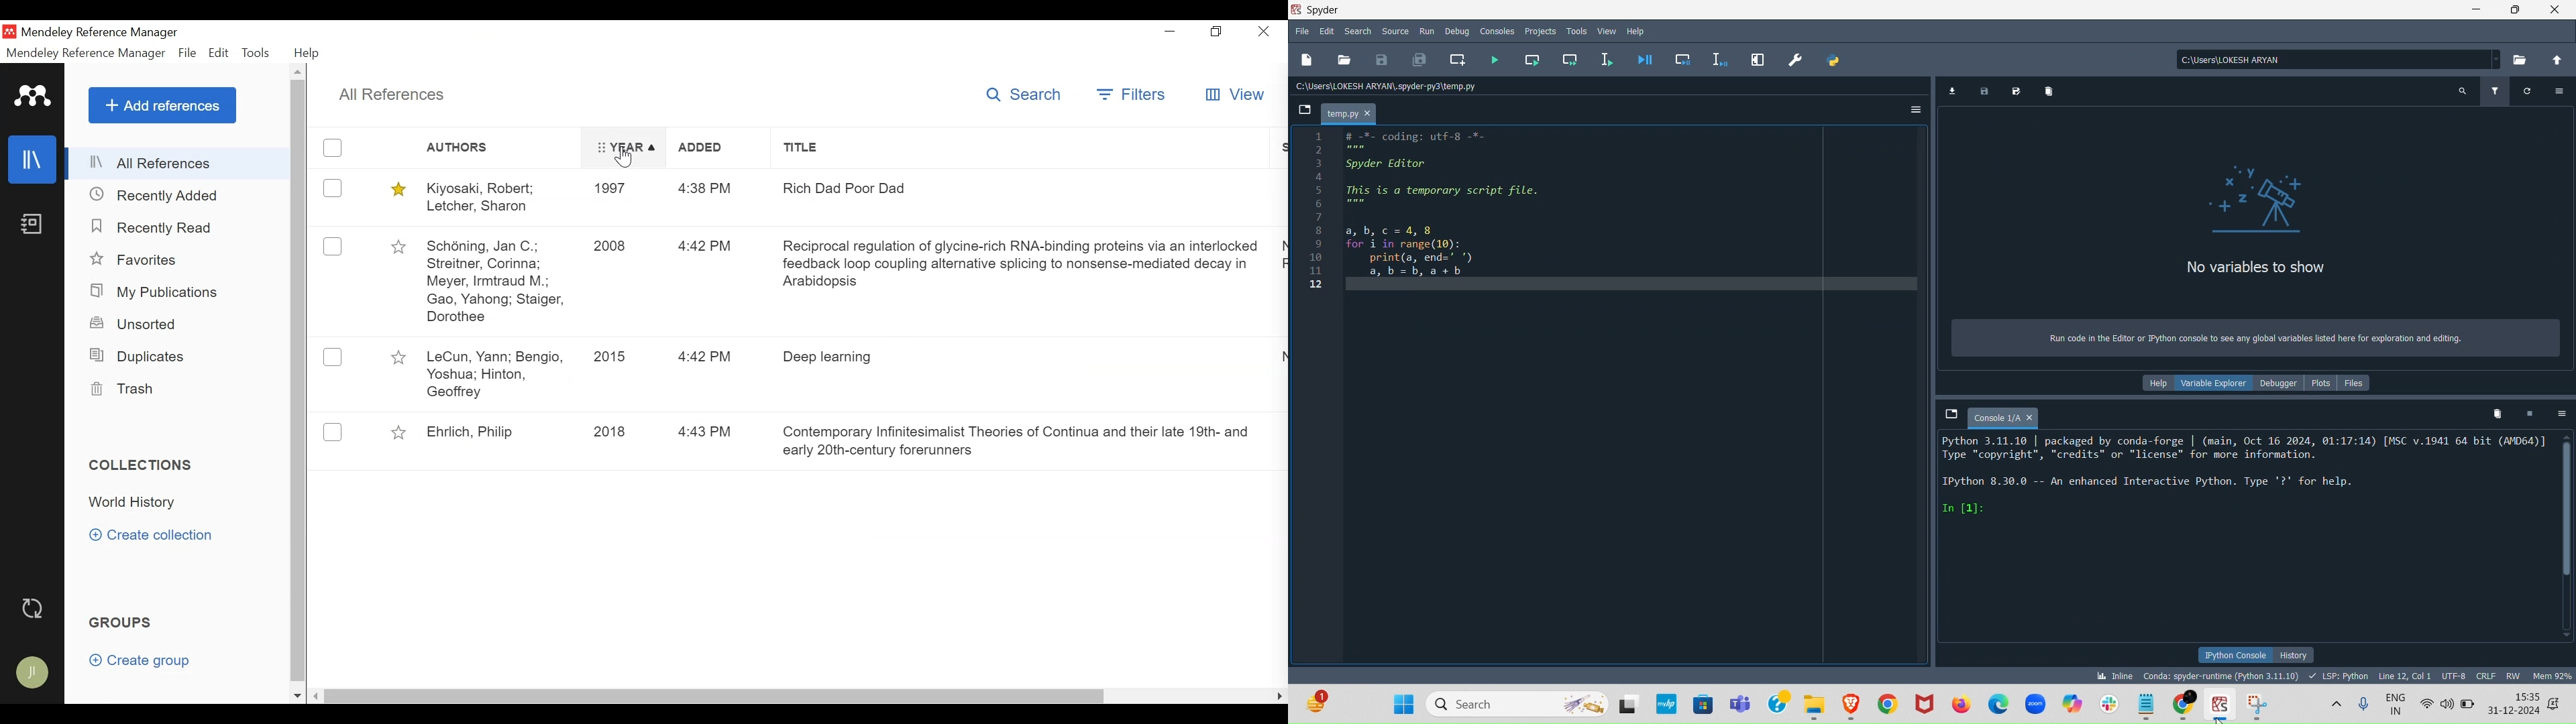  I want to click on Restore, so click(1217, 31).